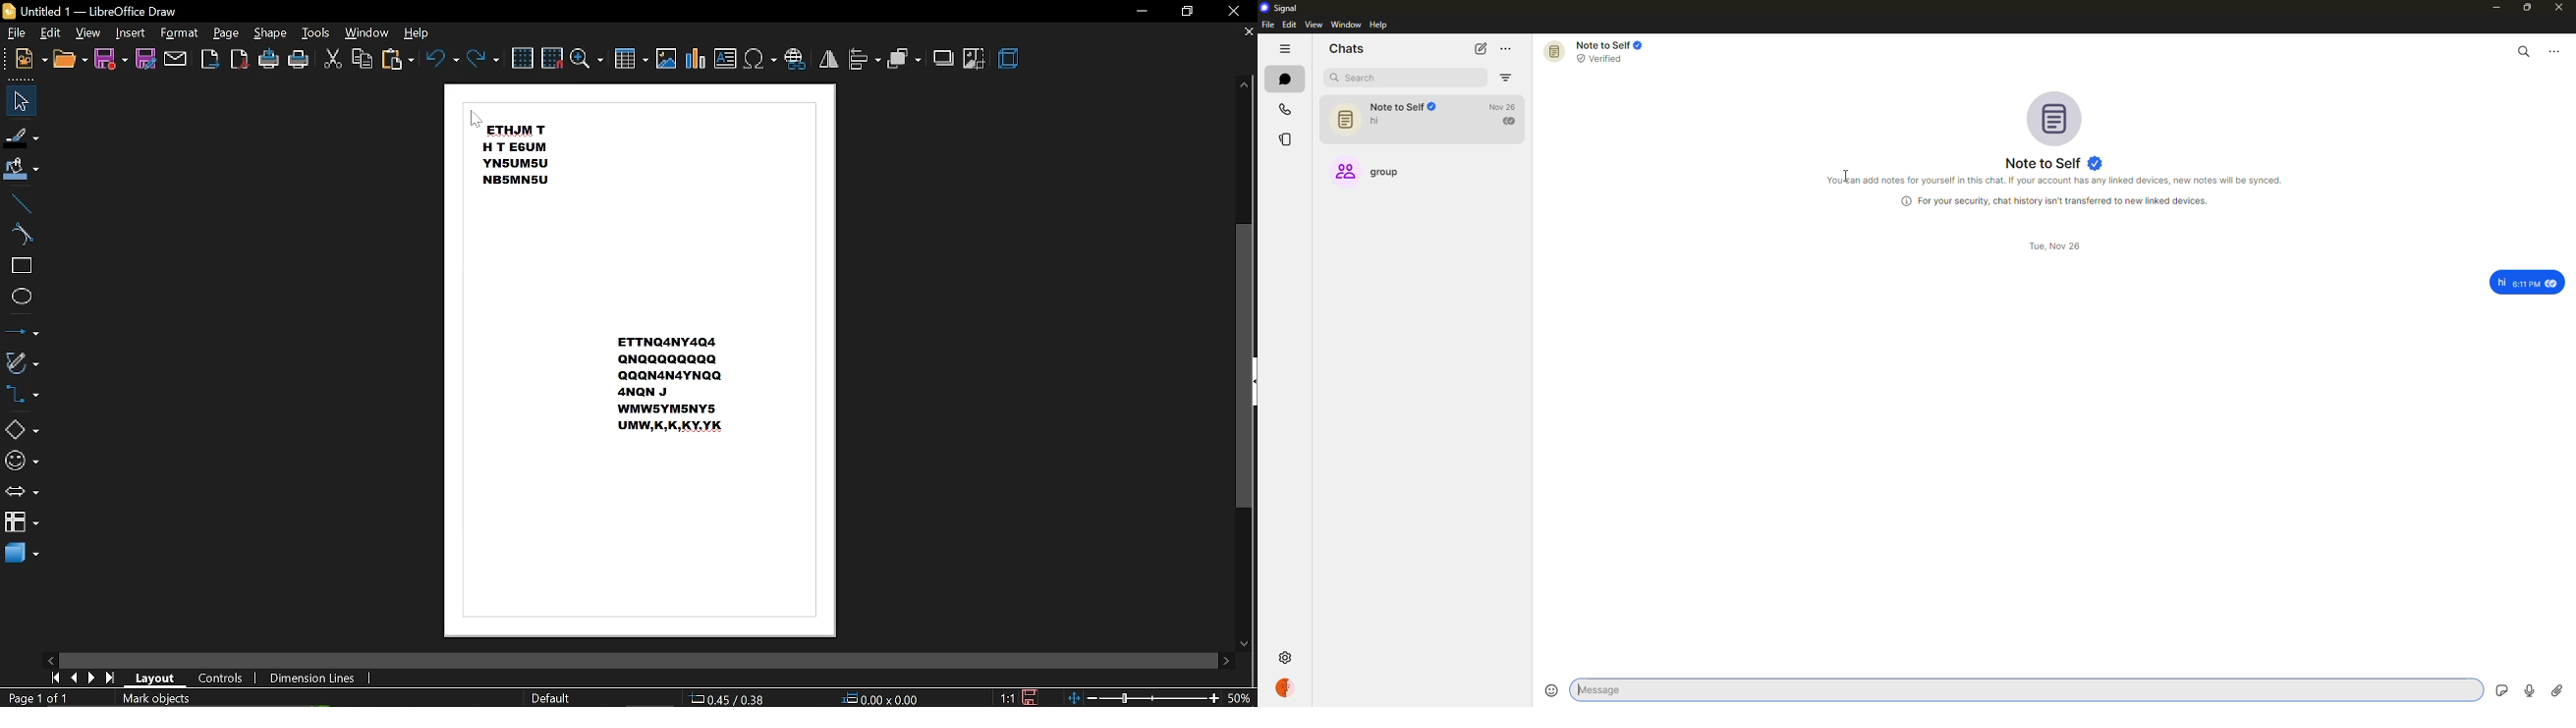 This screenshot has height=728, width=2576. Describe the element at coordinates (2058, 201) in the screenshot. I see `info` at that location.